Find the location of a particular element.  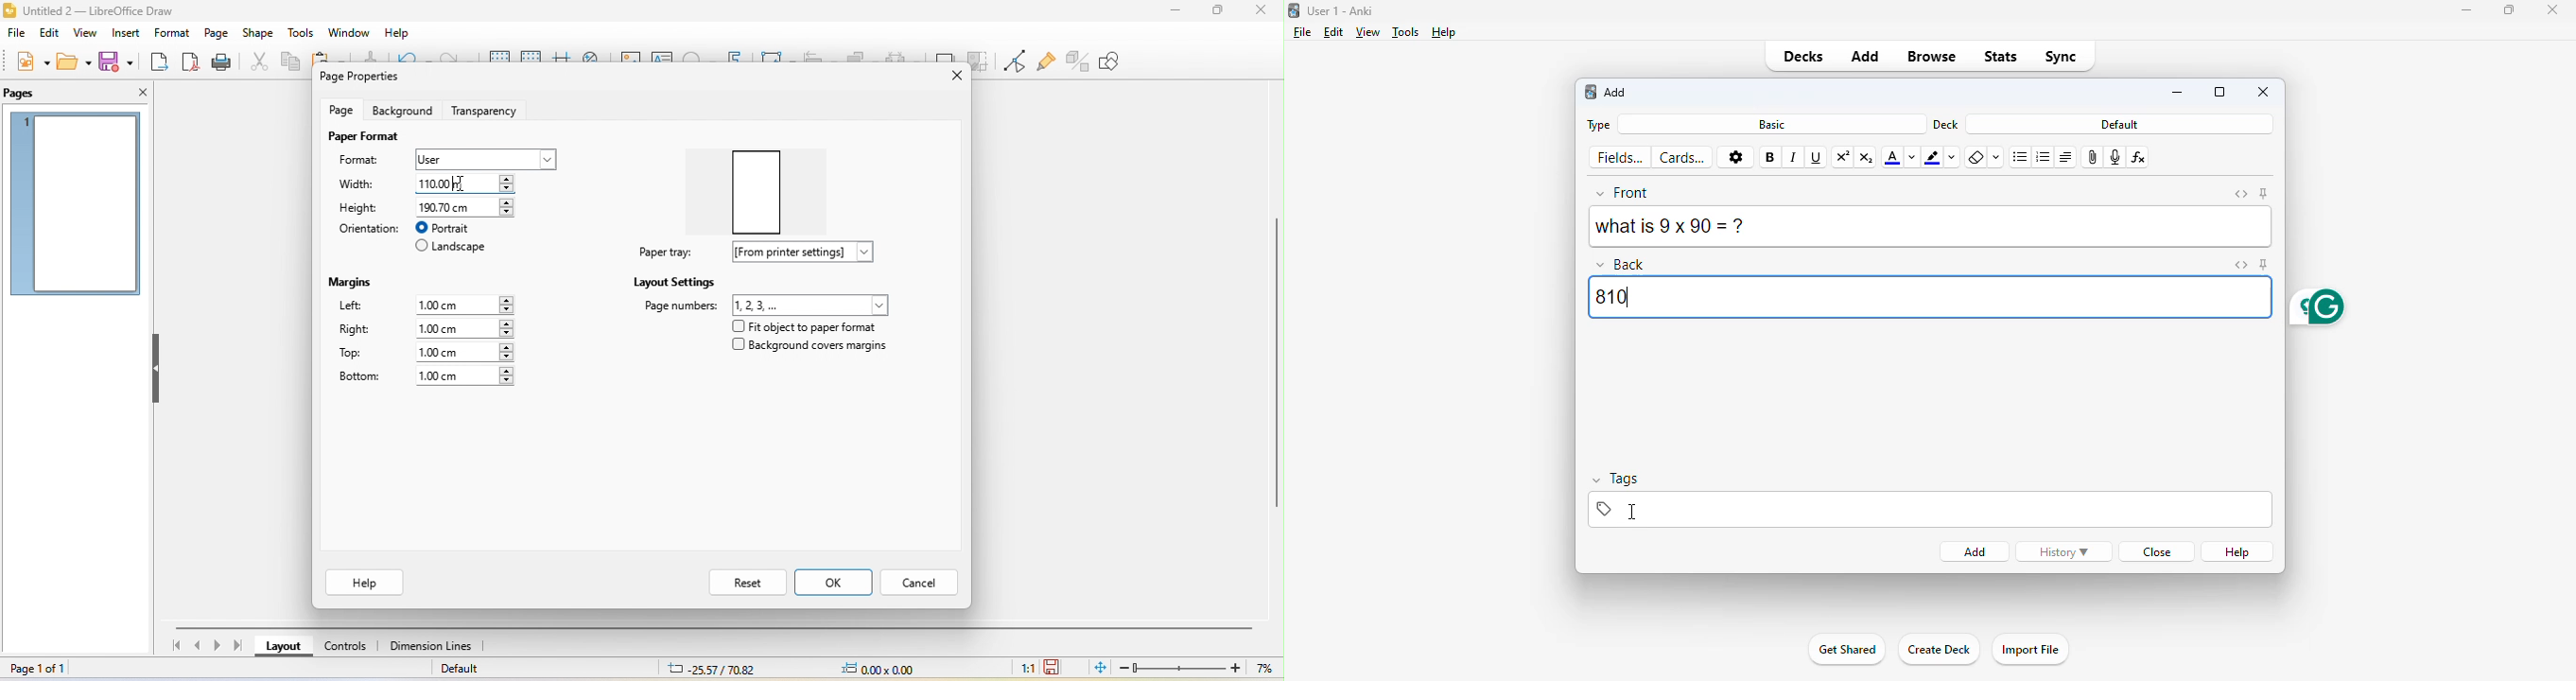

top is located at coordinates (359, 354).